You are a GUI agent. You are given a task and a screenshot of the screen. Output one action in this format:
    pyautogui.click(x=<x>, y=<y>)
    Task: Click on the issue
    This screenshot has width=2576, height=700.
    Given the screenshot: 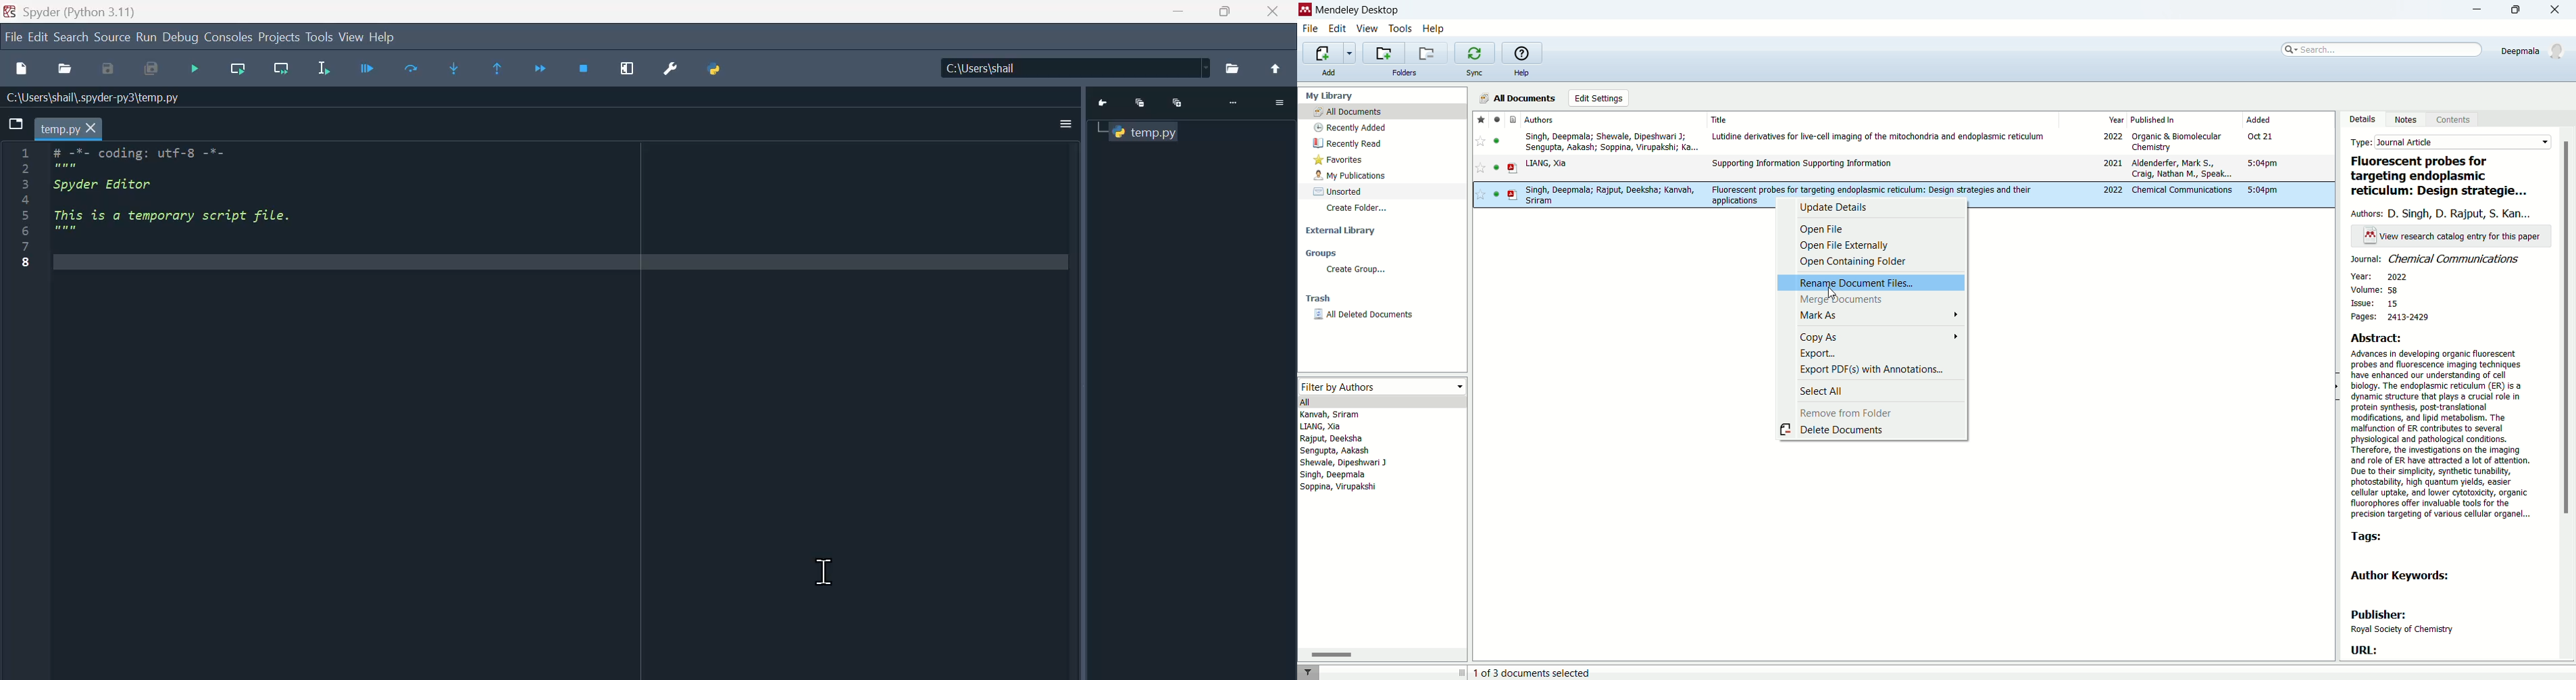 What is the action you would take?
    pyautogui.click(x=2375, y=304)
    